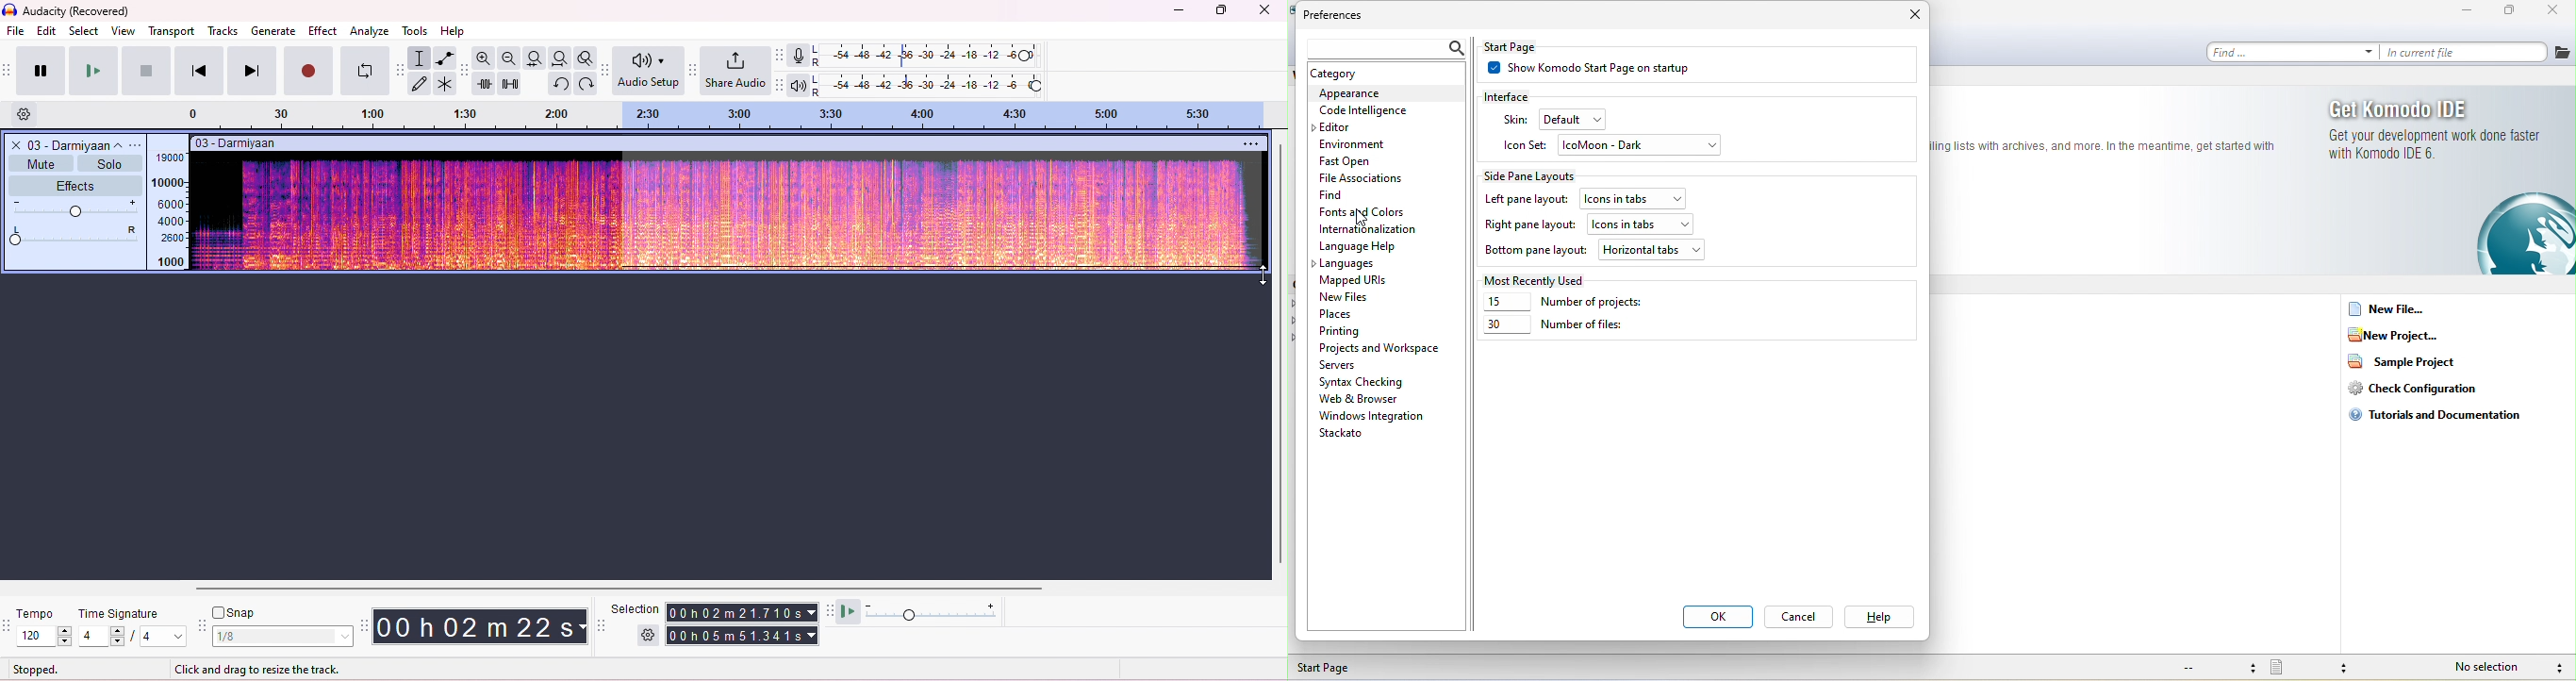 This screenshot has width=2576, height=700. What do you see at coordinates (485, 84) in the screenshot?
I see `trim outside selection` at bounding box center [485, 84].